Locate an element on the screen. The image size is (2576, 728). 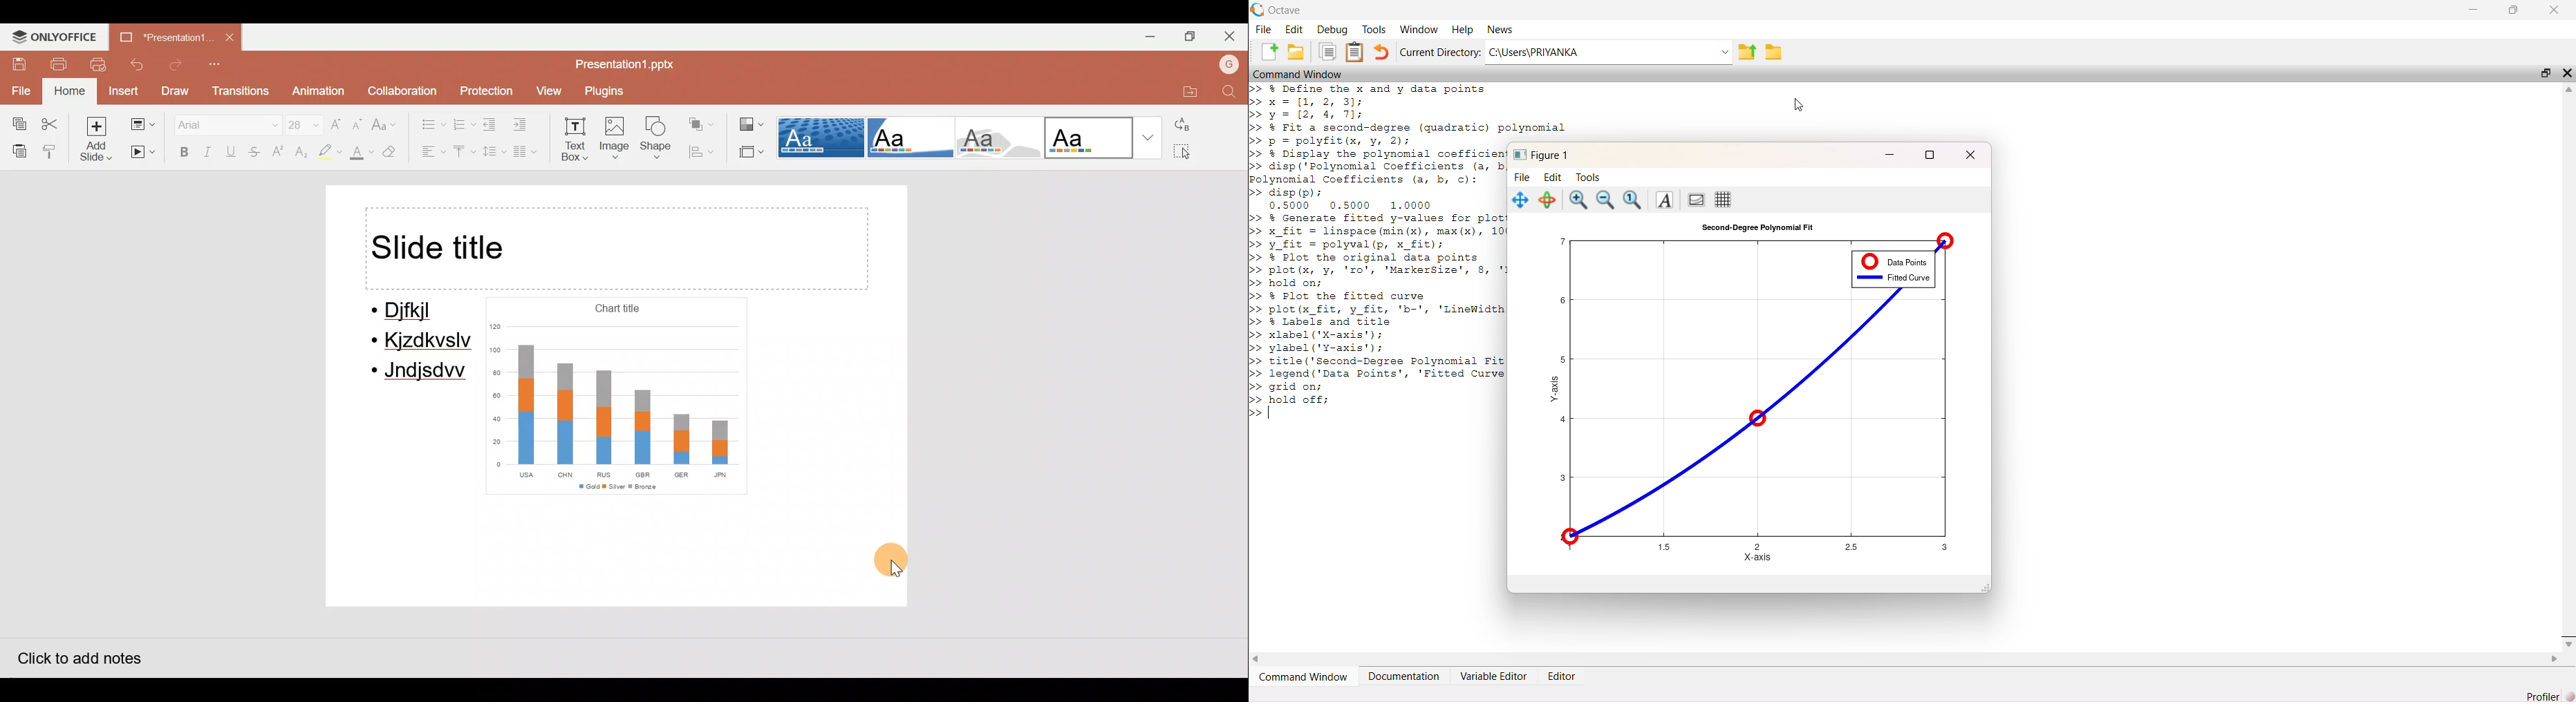
Italics is located at coordinates (204, 149).